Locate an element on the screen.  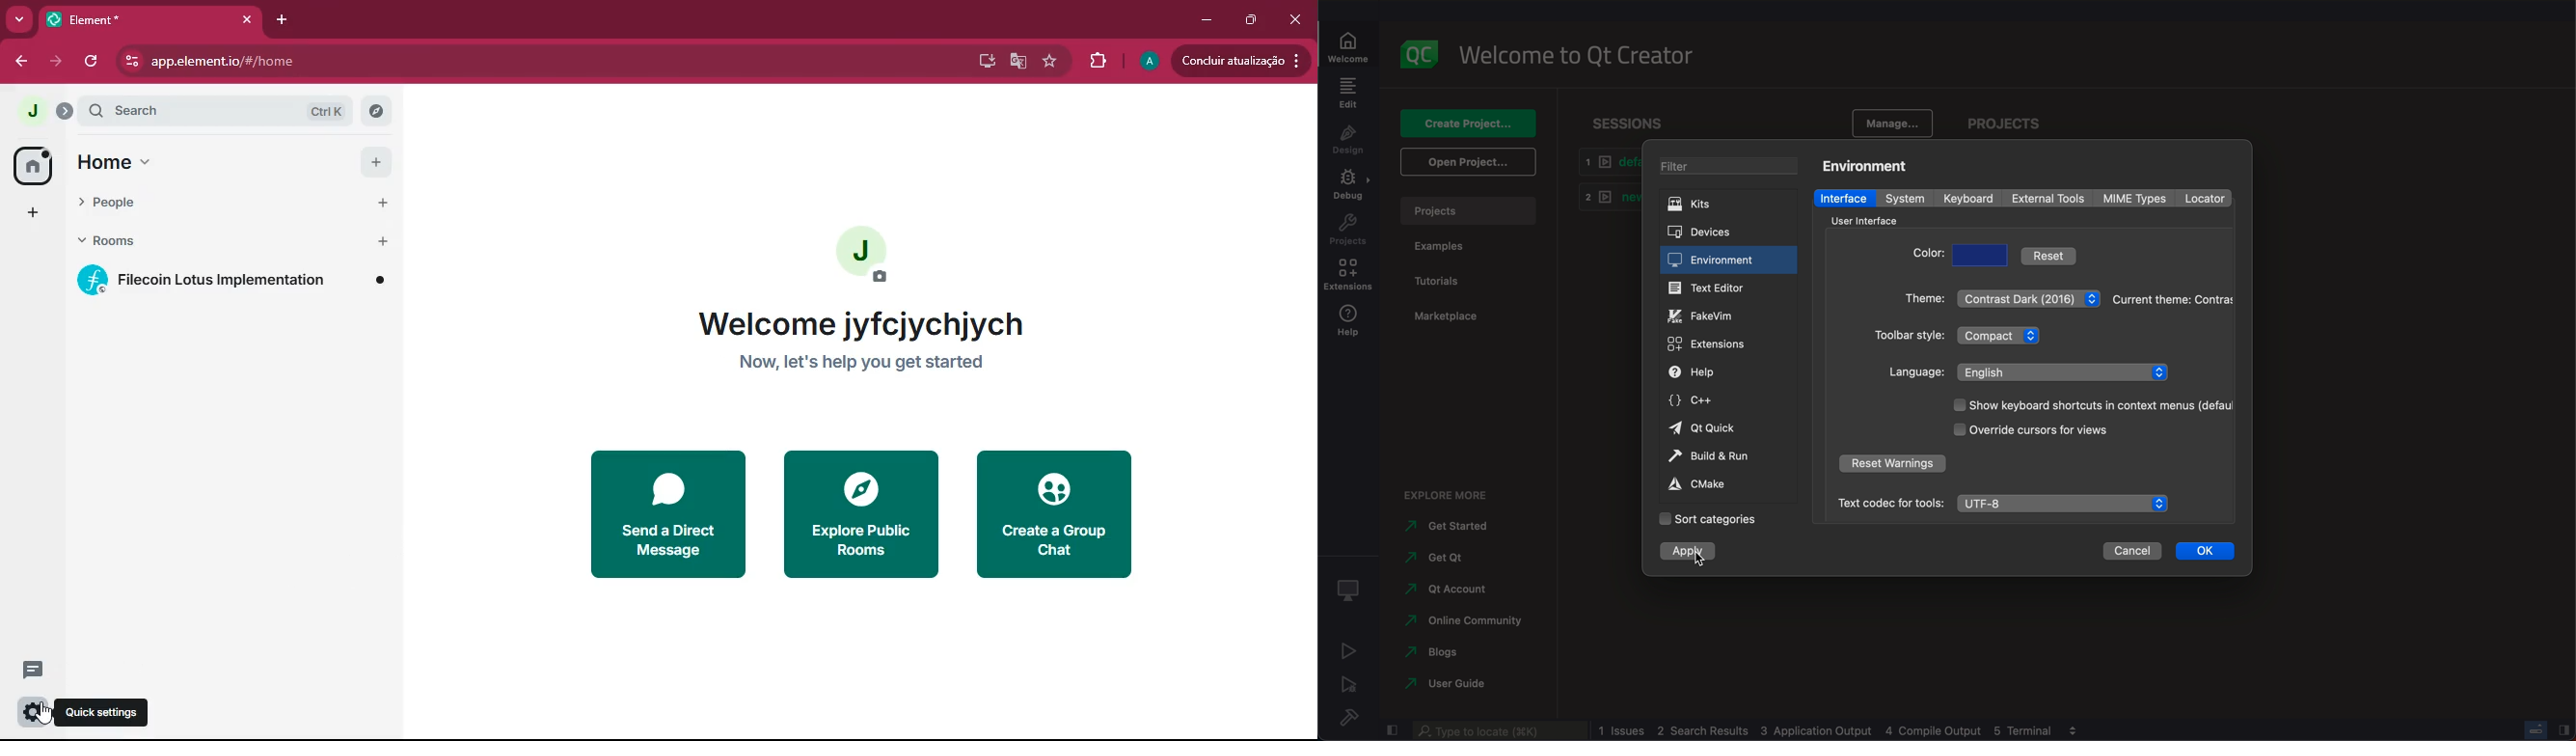
people is located at coordinates (131, 205).